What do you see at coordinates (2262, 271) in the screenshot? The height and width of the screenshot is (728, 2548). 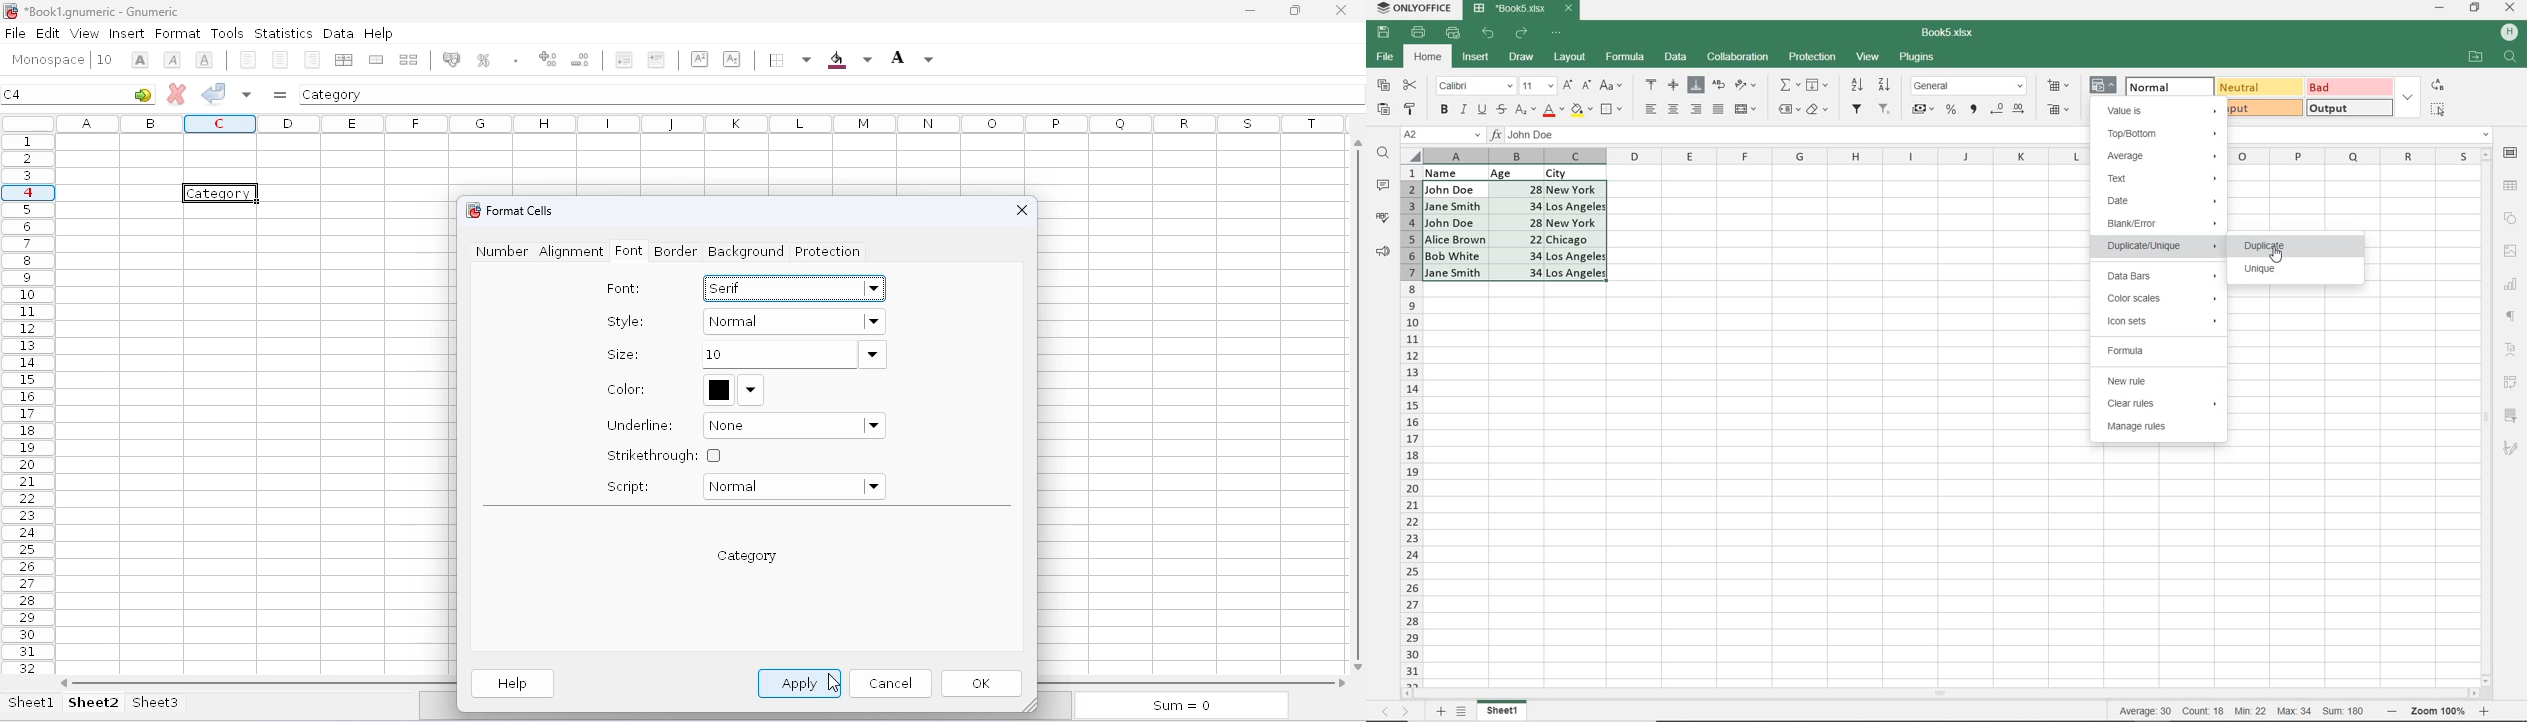 I see `UNIQUE` at bounding box center [2262, 271].